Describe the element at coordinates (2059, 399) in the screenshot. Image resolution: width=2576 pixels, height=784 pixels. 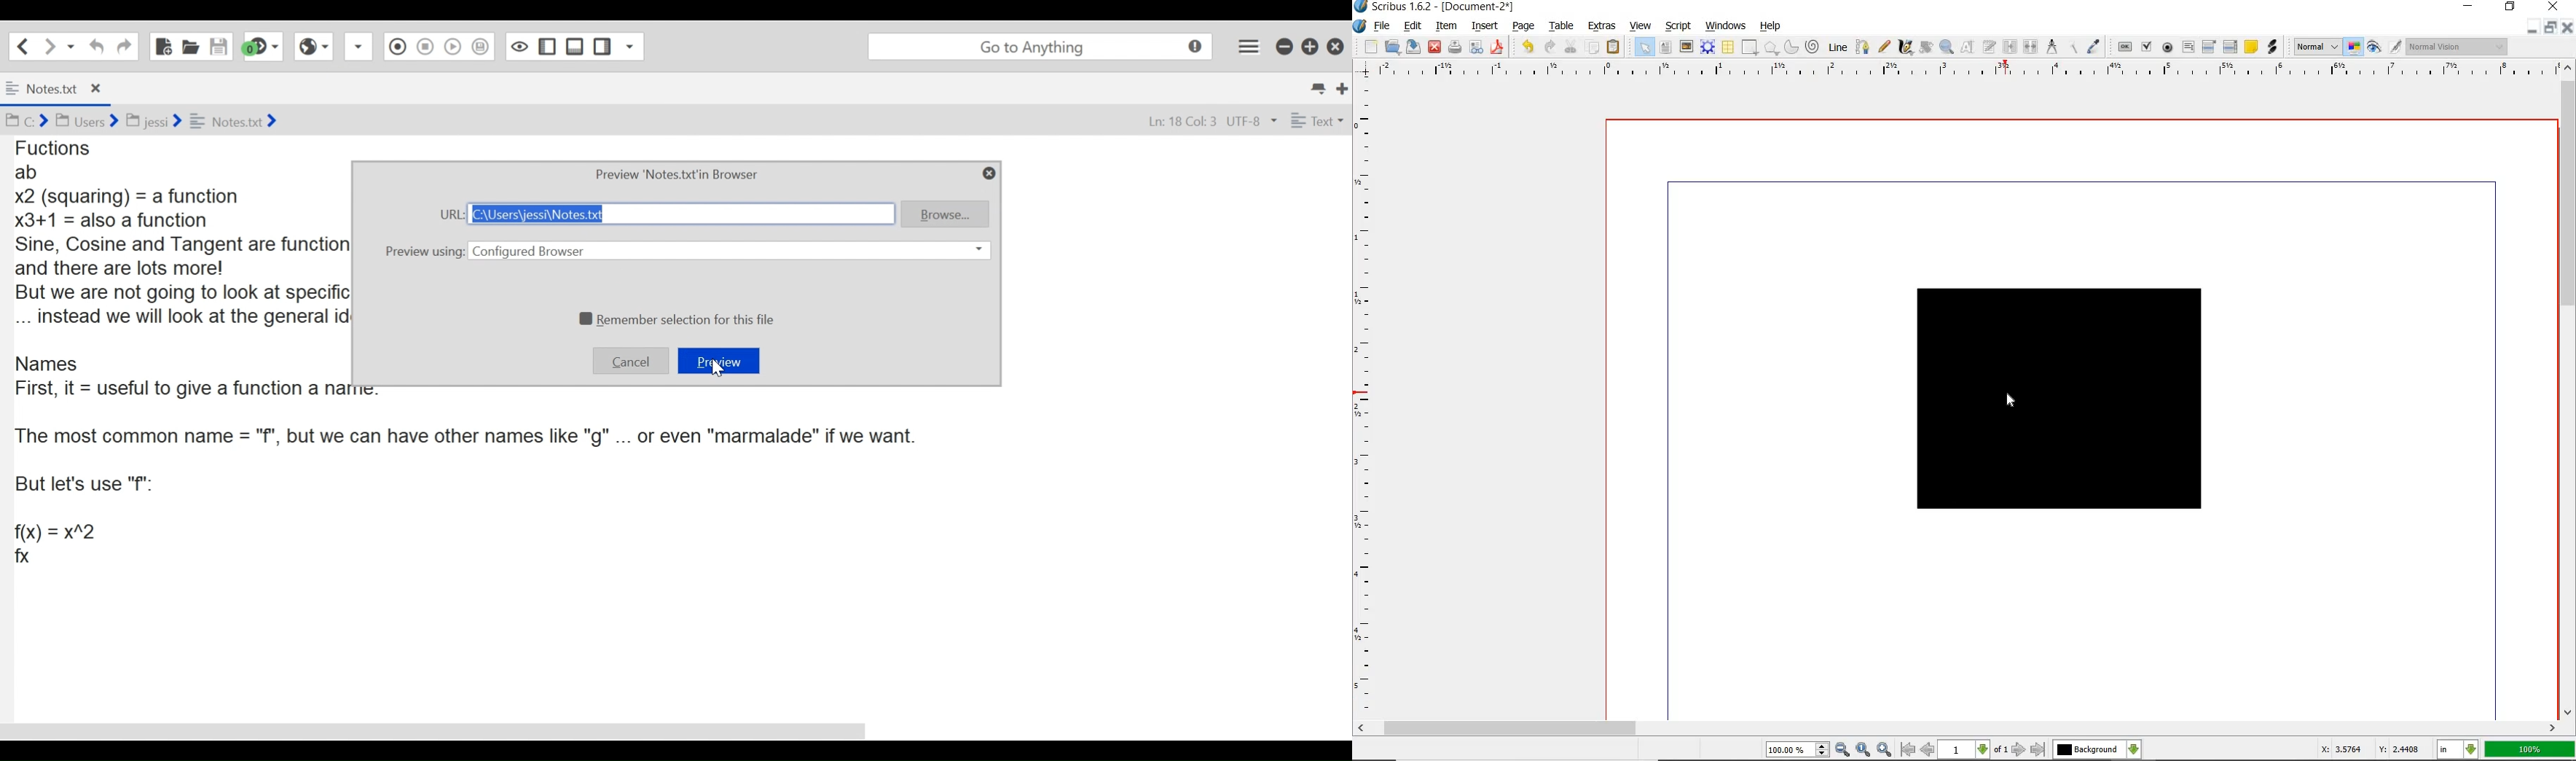
I see `shape` at that location.